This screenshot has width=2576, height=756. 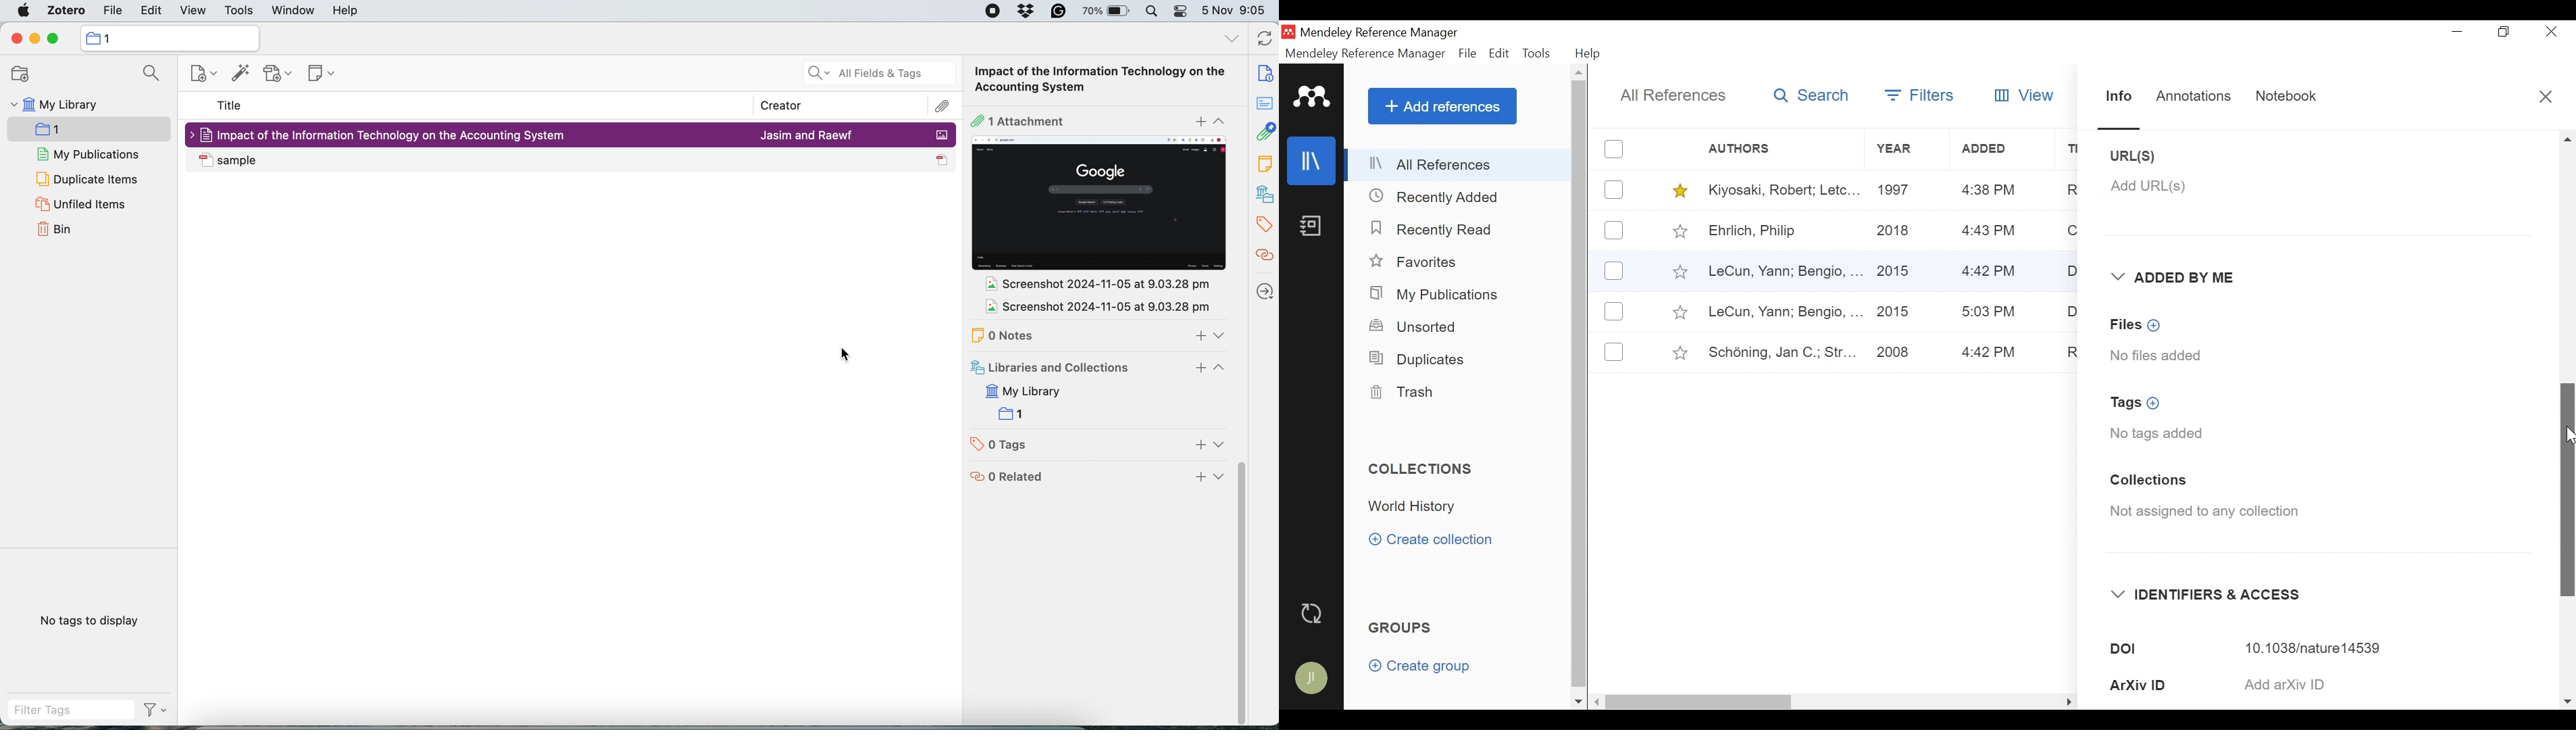 What do you see at coordinates (1894, 232) in the screenshot?
I see `2018` at bounding box center [1894, 232].